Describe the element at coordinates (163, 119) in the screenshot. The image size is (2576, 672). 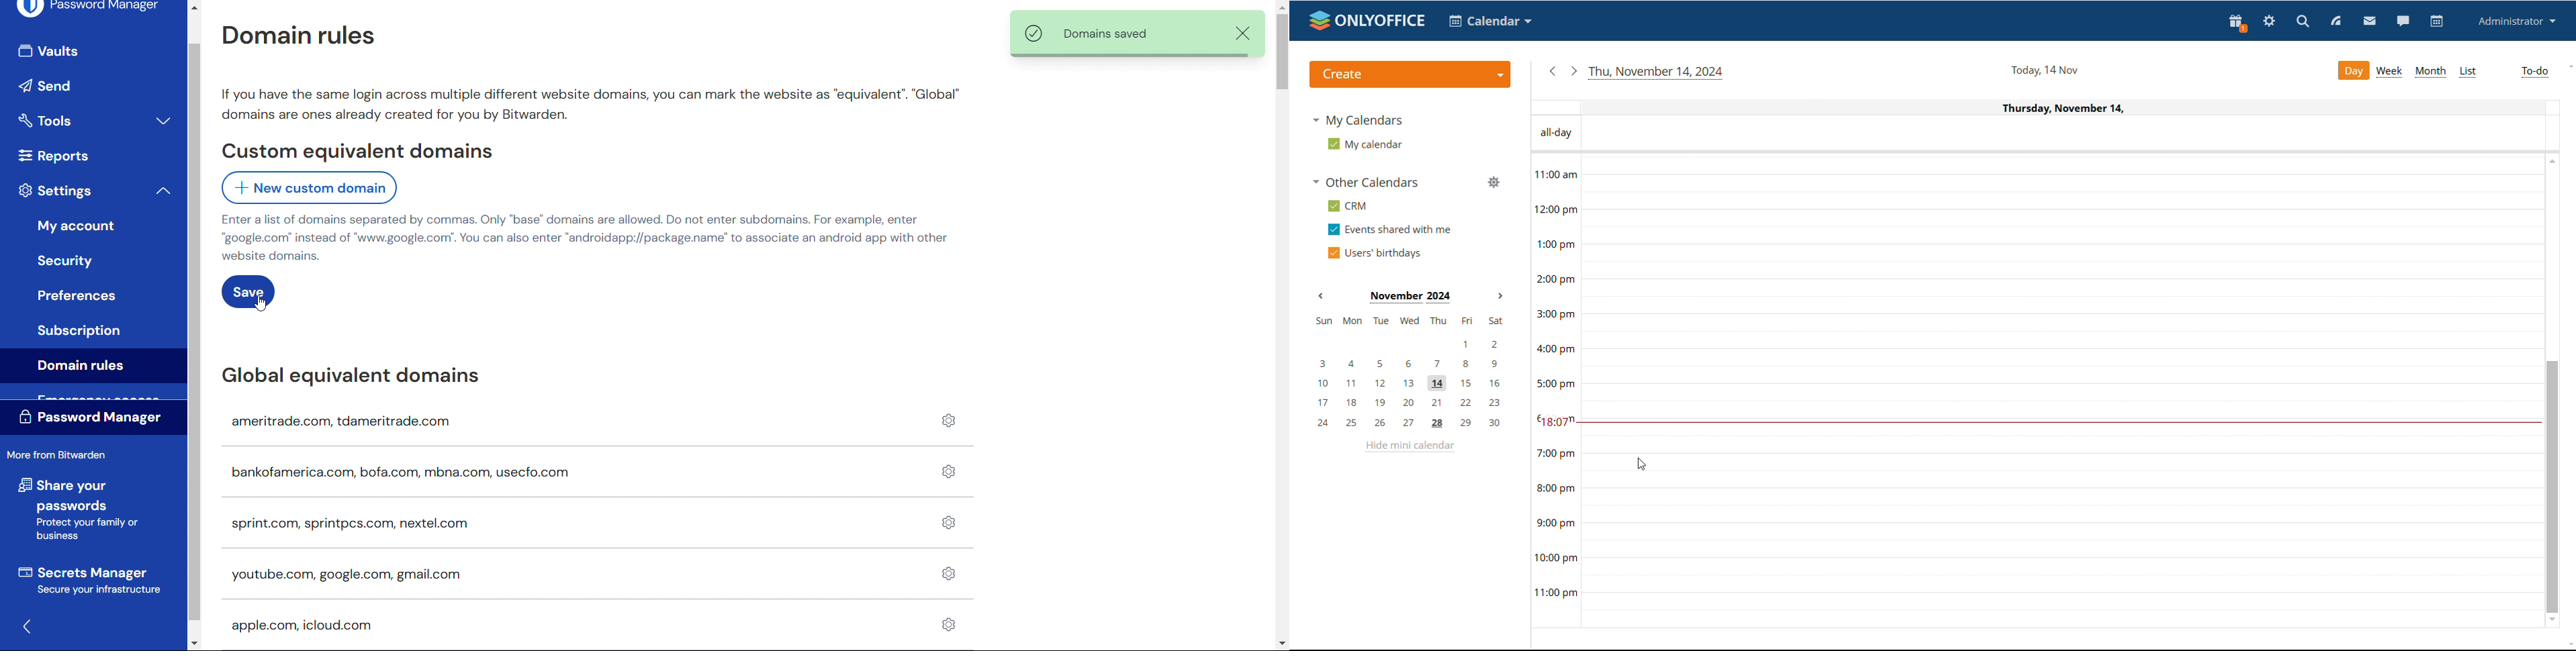
I see `expand tools` at that location.